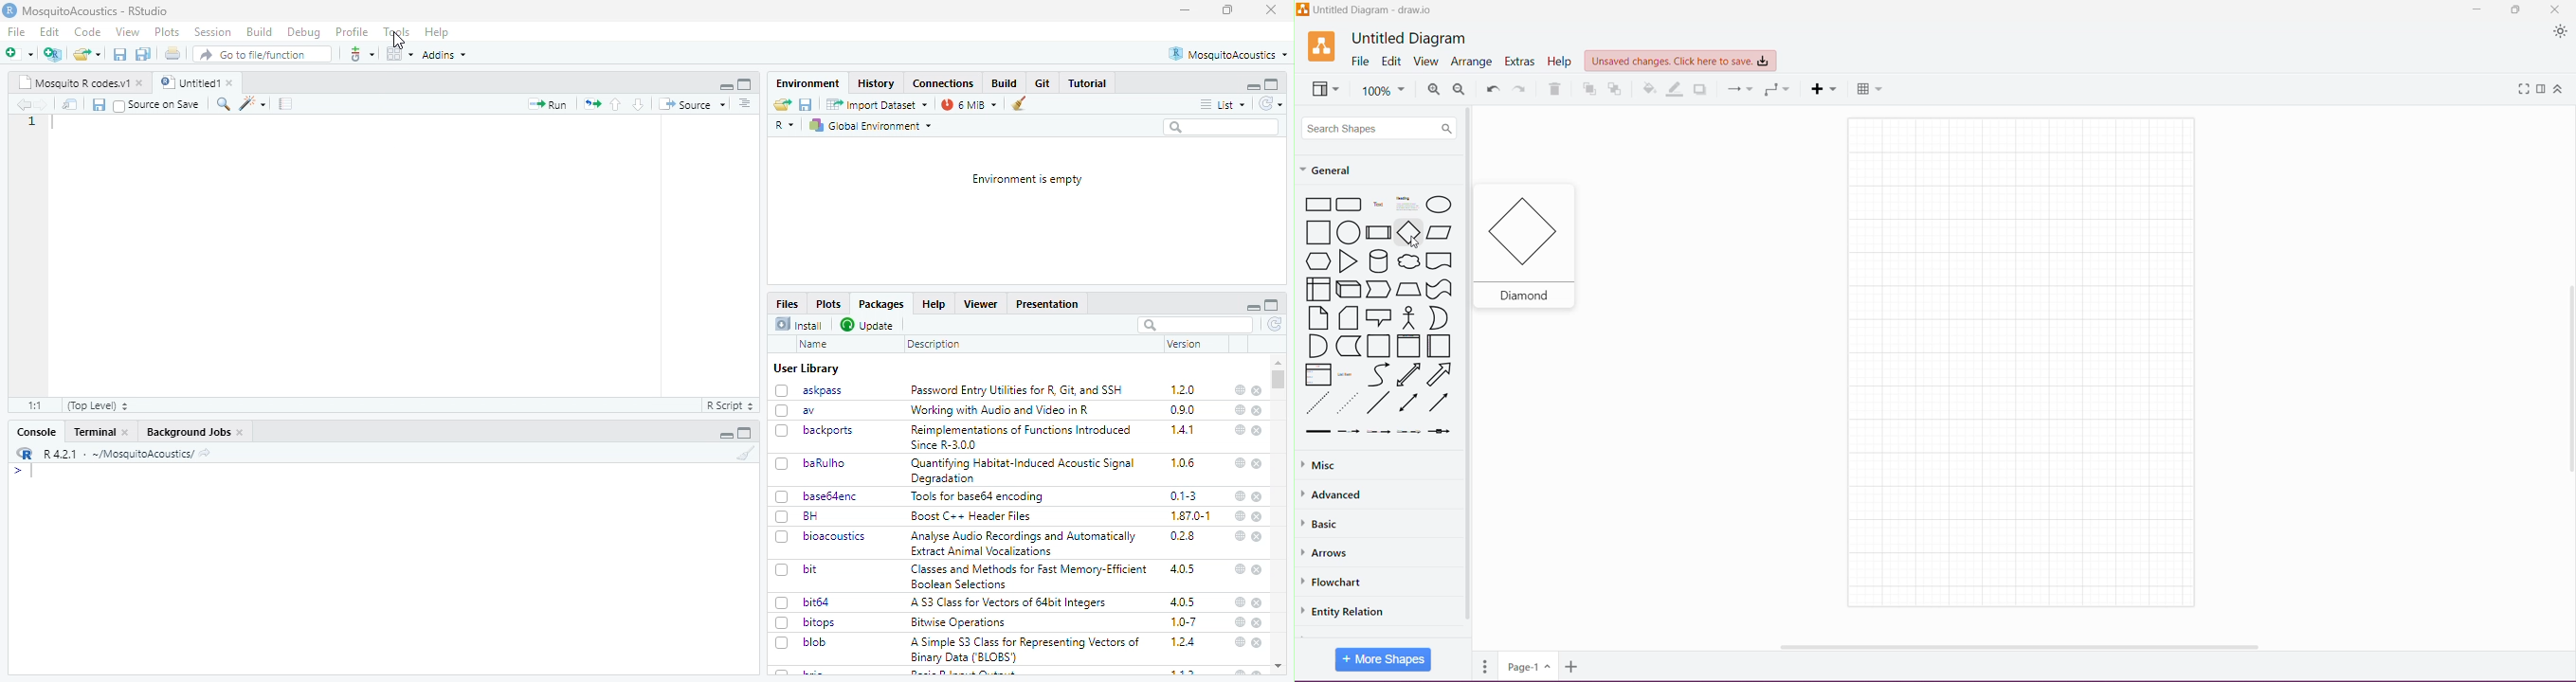 The width and height of the screenshot is (2576, 700). What do you see at coordinates (783, 517) in the screenshot?
I see `checkbox` at bounding box center [783, 517].